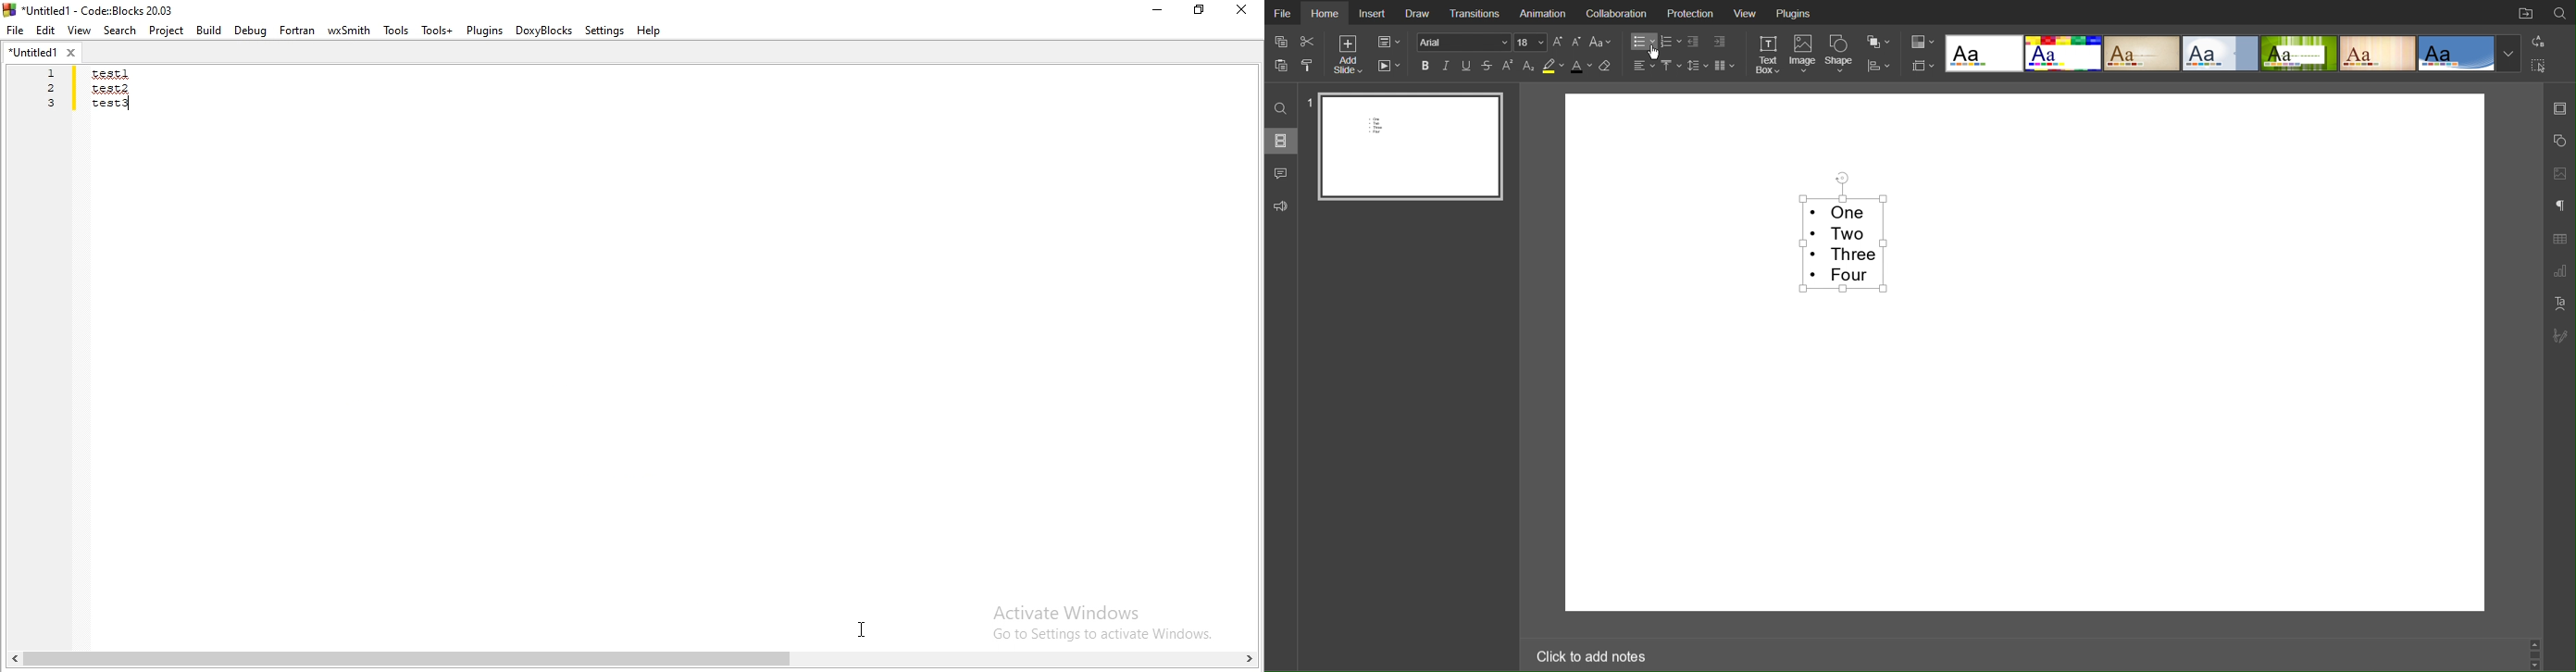 The image size is (2576, 672). I want to click on tools+, so click(435, 31).